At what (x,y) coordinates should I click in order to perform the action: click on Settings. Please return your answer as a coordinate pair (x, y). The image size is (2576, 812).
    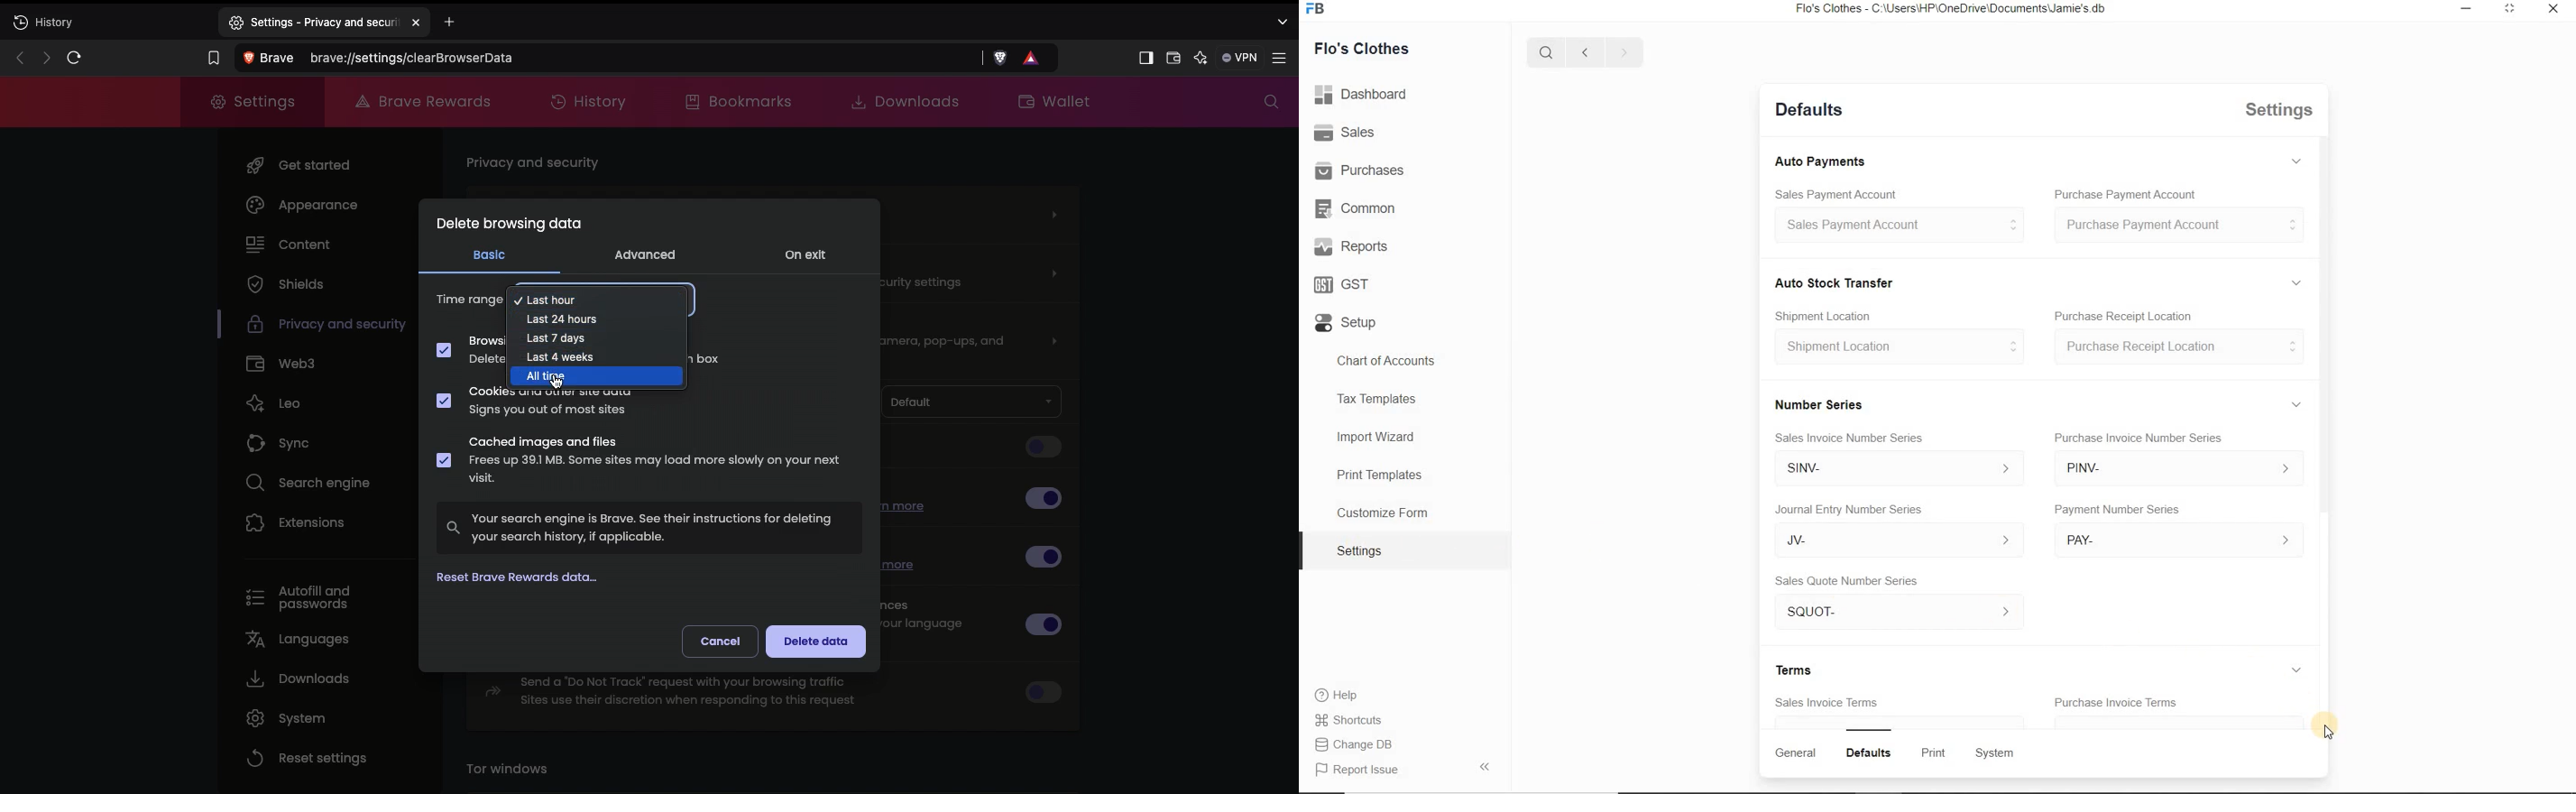
    Looking at the image, I should click on (2277, 110).